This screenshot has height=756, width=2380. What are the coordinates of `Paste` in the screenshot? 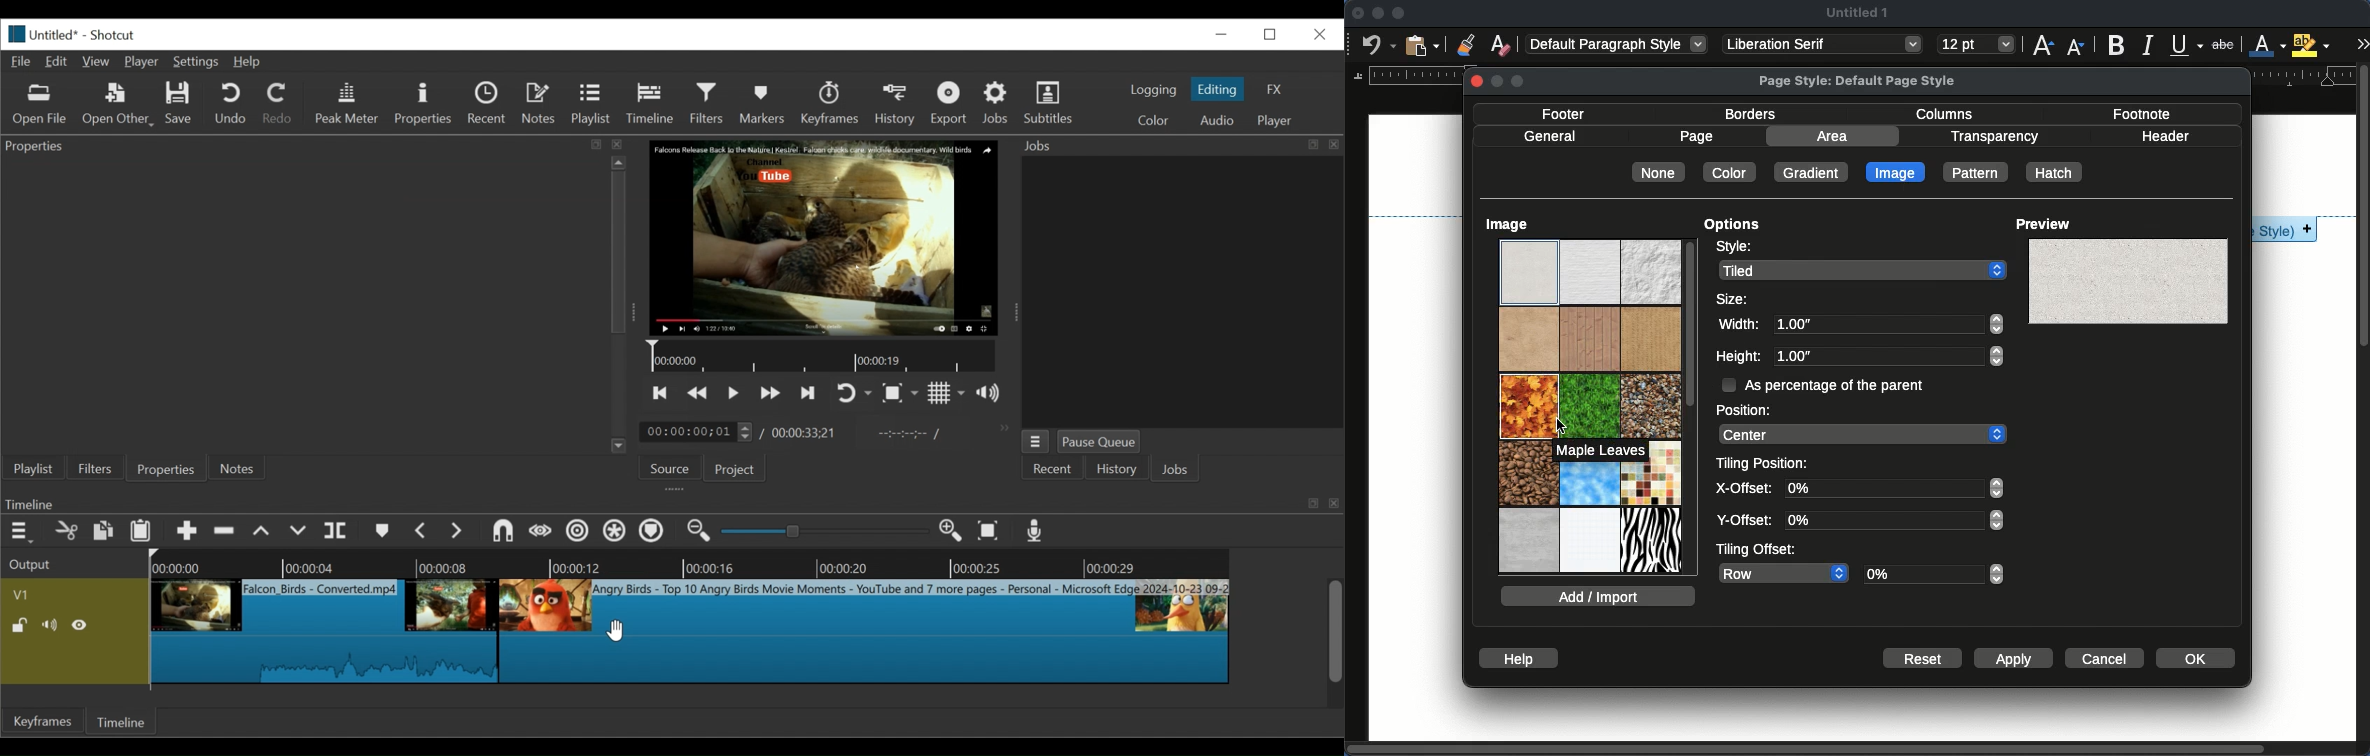 It's located at (142, 532).